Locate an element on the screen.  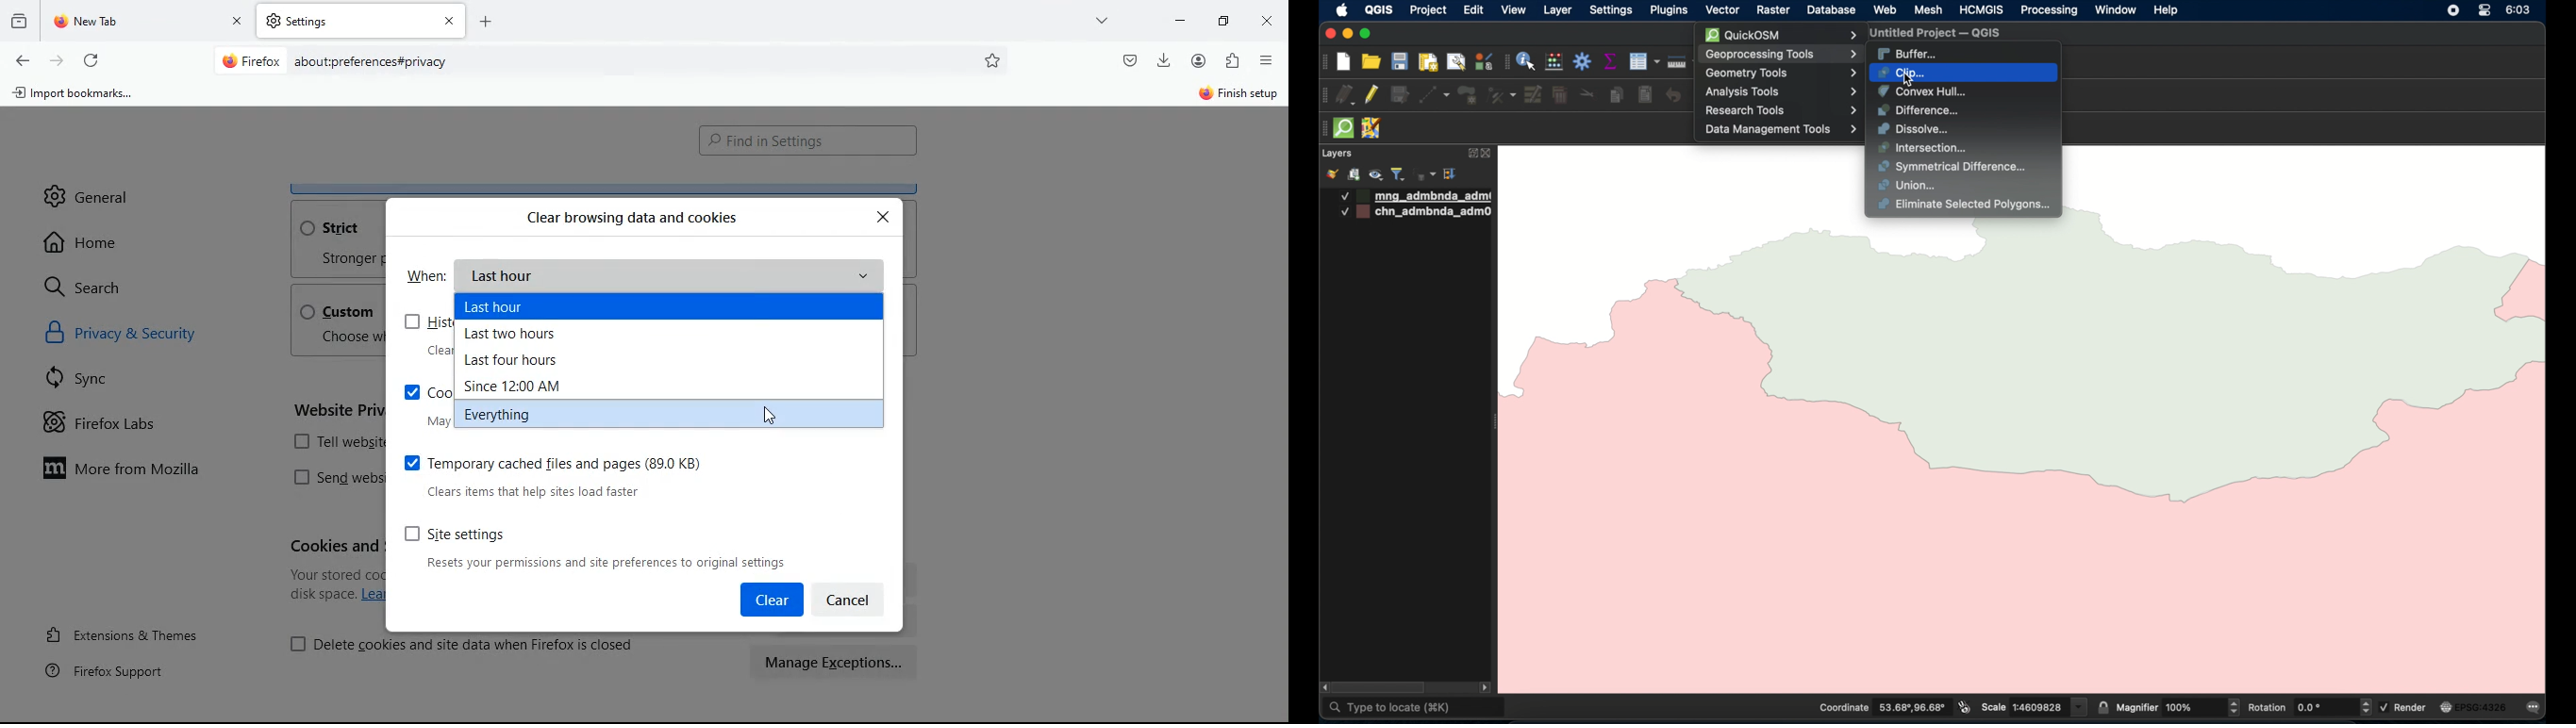
open styling panel is located at coordinates (1331, 174).